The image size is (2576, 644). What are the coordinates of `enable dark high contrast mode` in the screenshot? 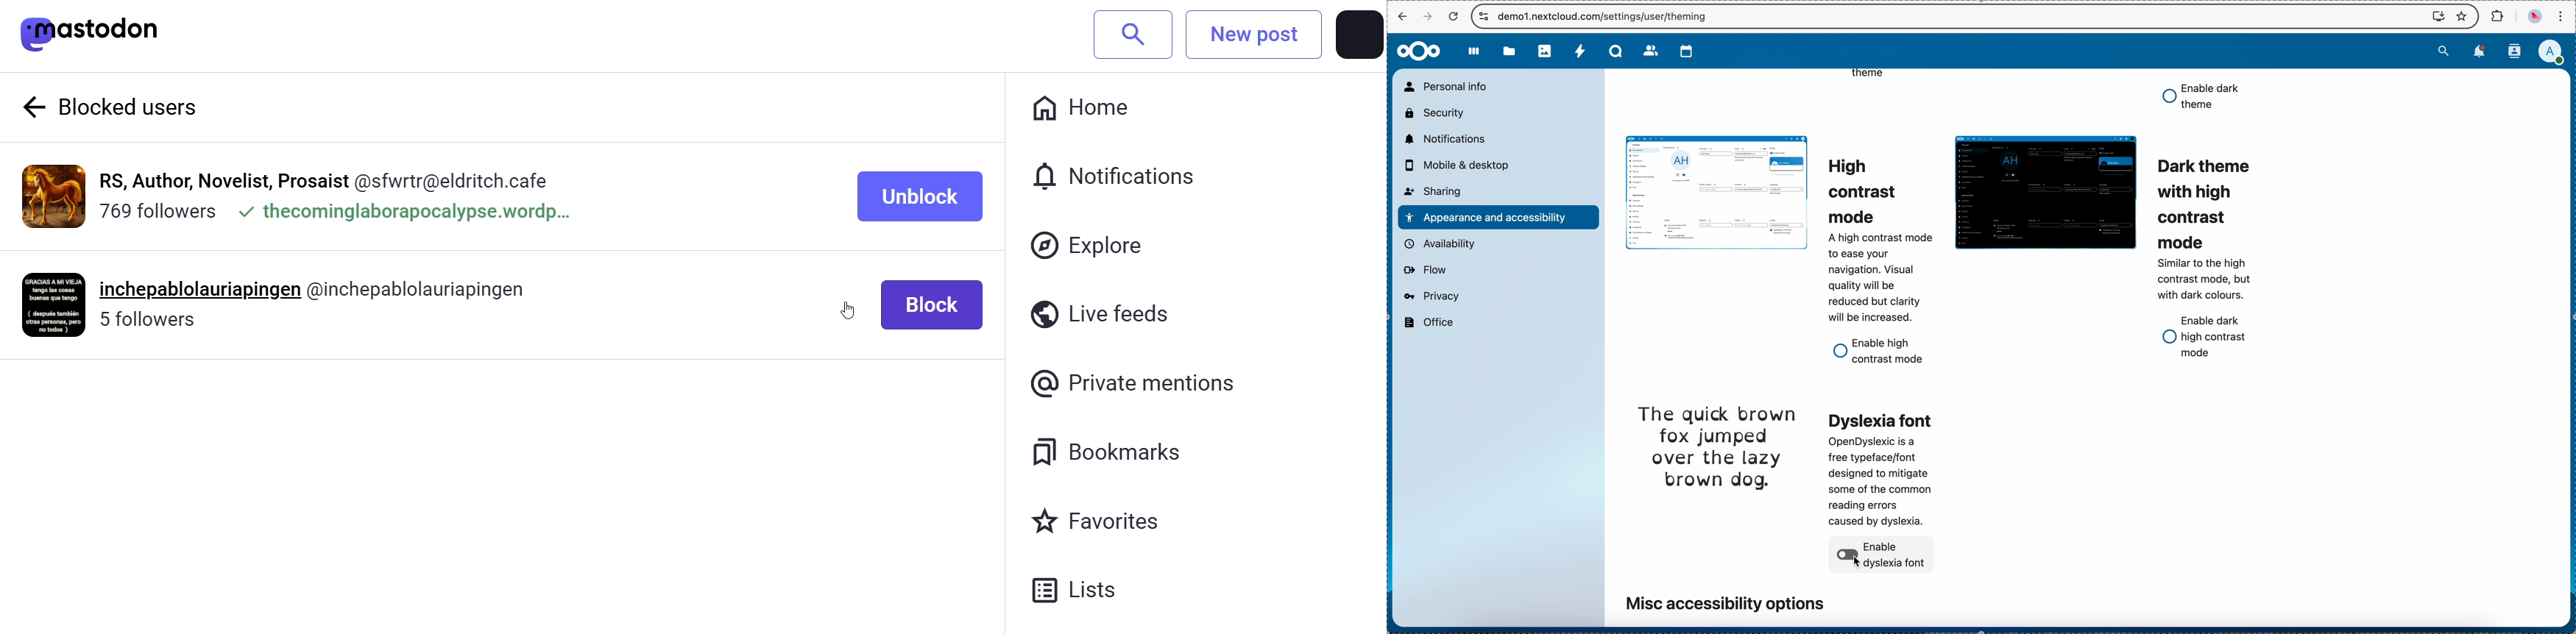 It's located at (2206, 338).